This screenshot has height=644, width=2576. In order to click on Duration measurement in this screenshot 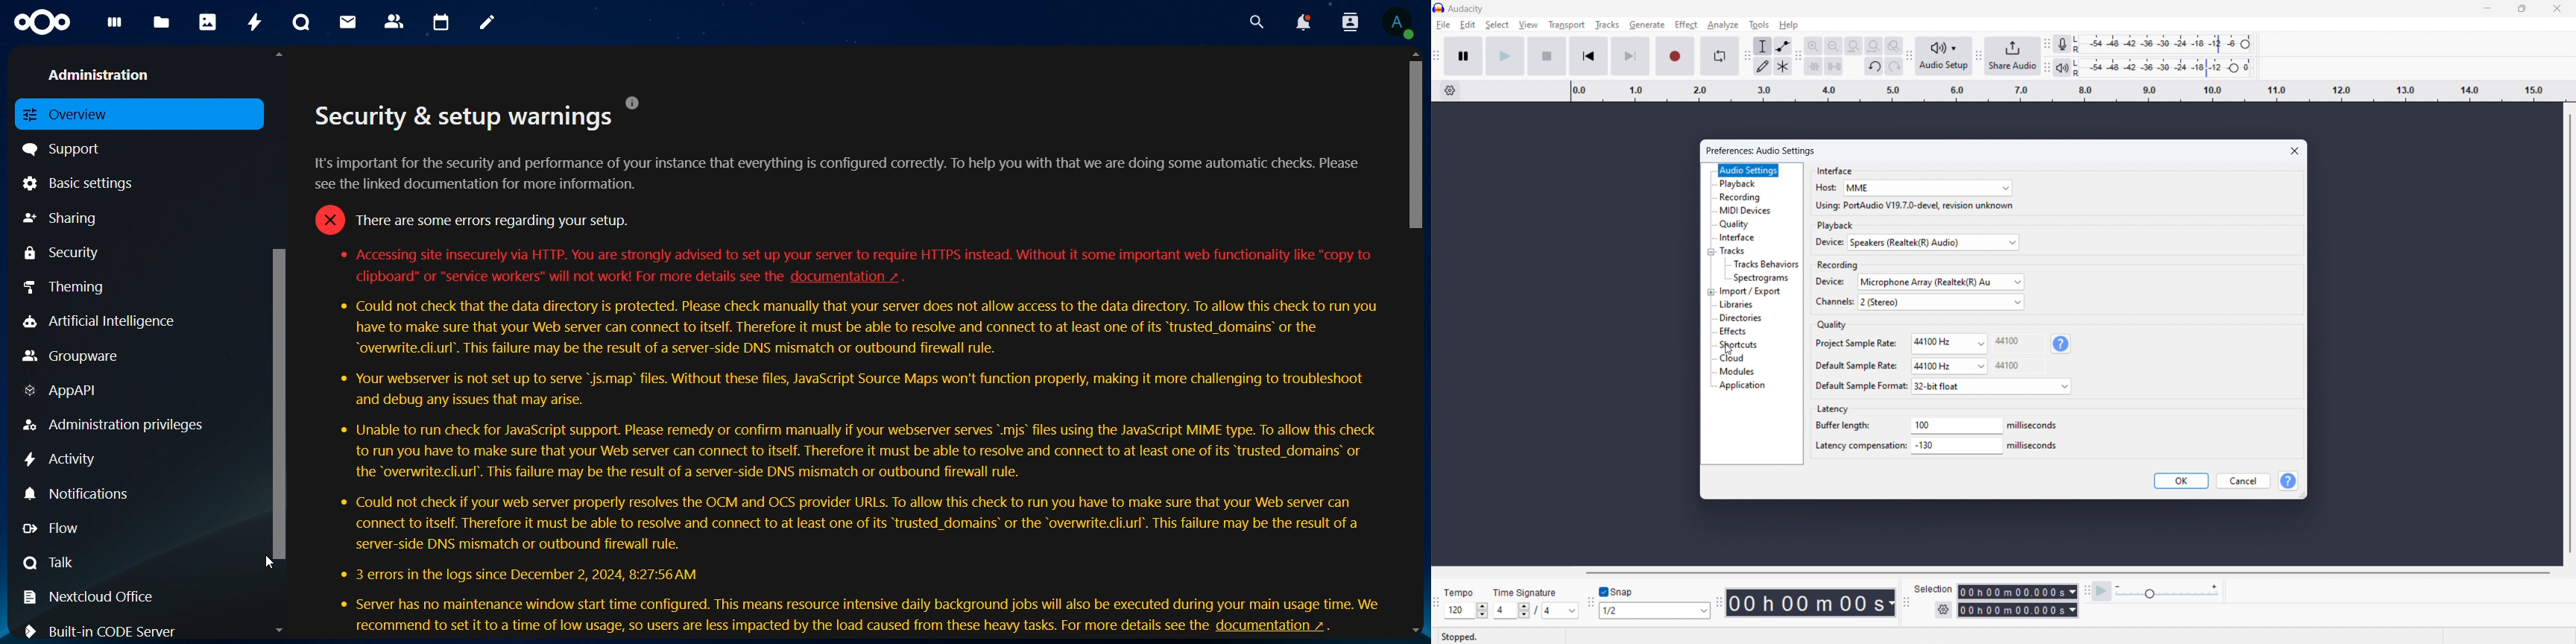, I will do `click(2073, 592)`.